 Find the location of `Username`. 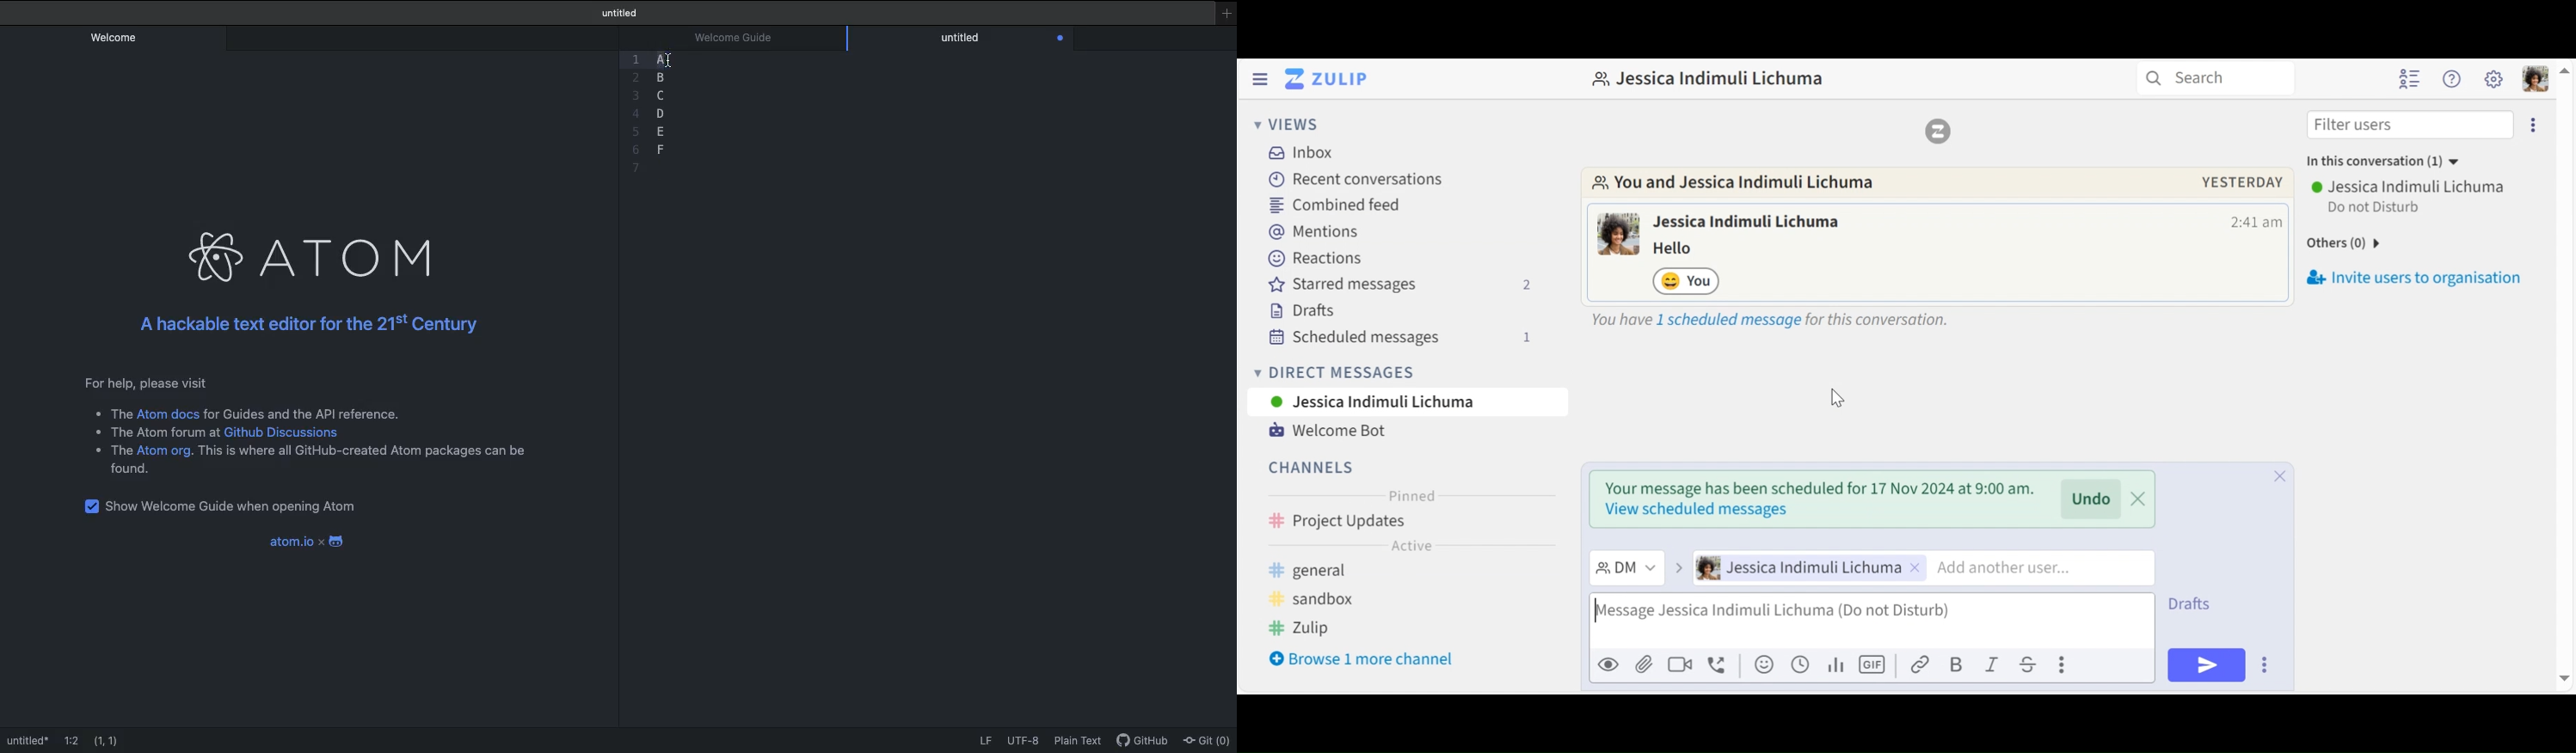

Username is located at coordinates (2410, 186).